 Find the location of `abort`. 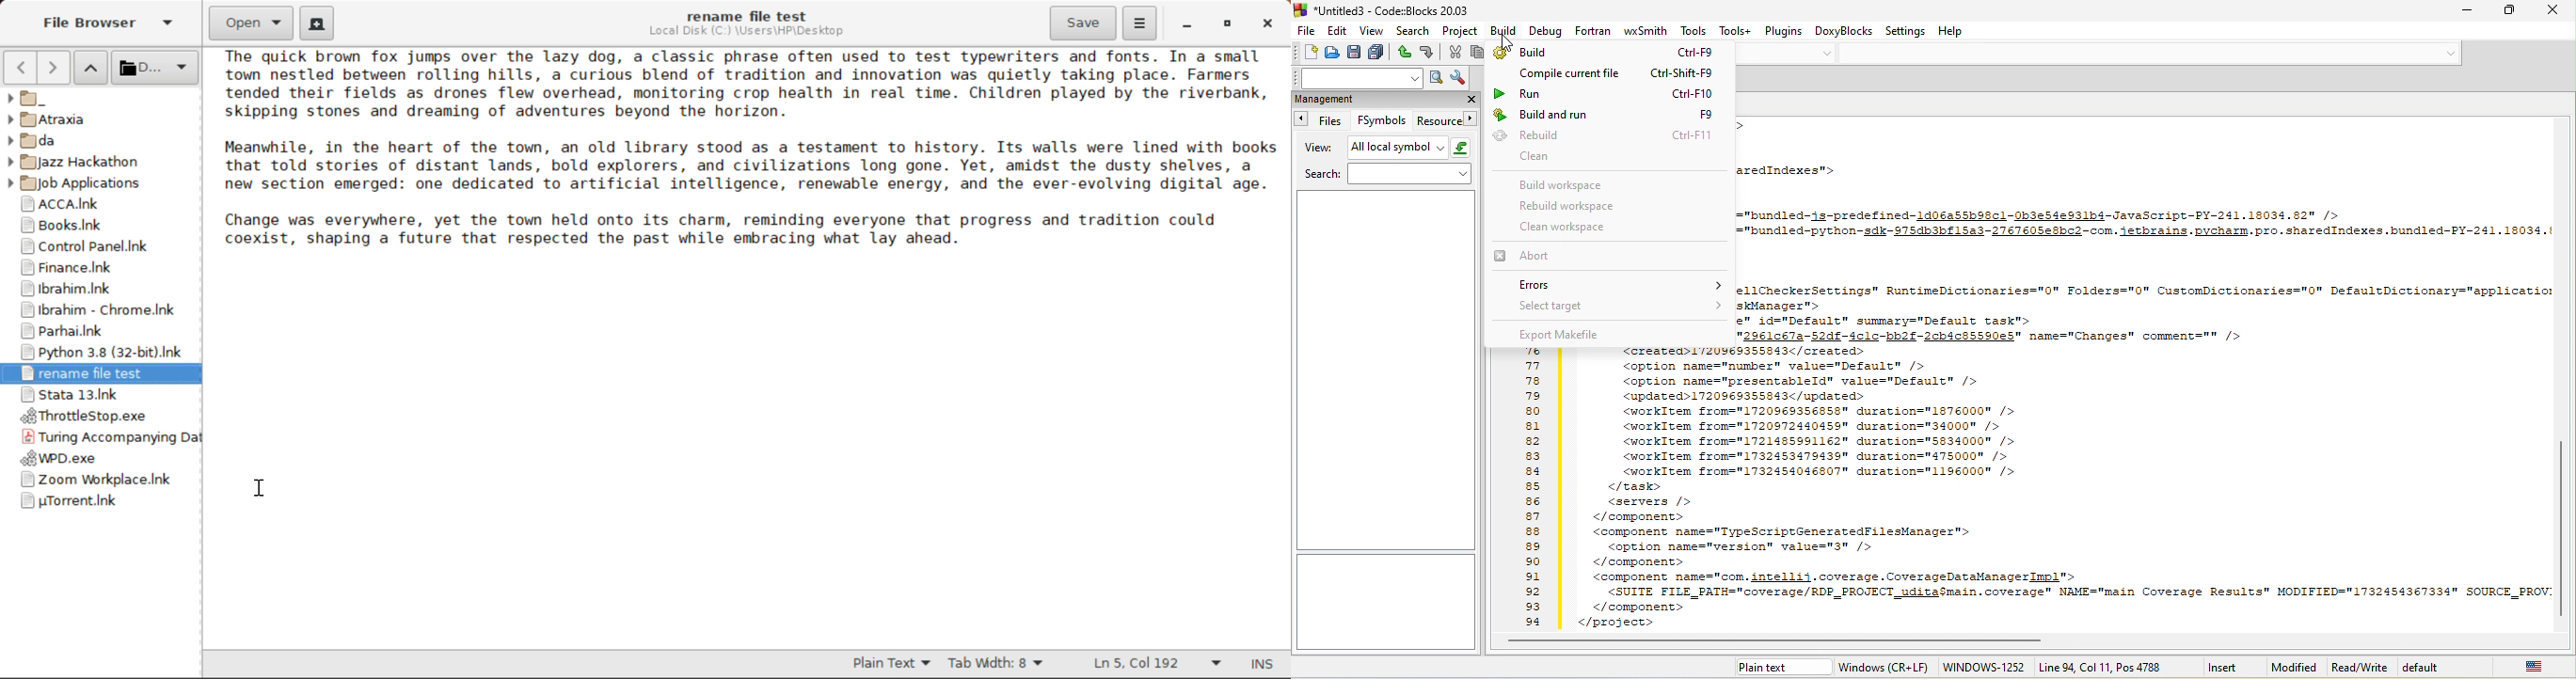

abort is located at coordinates (1546, 257).